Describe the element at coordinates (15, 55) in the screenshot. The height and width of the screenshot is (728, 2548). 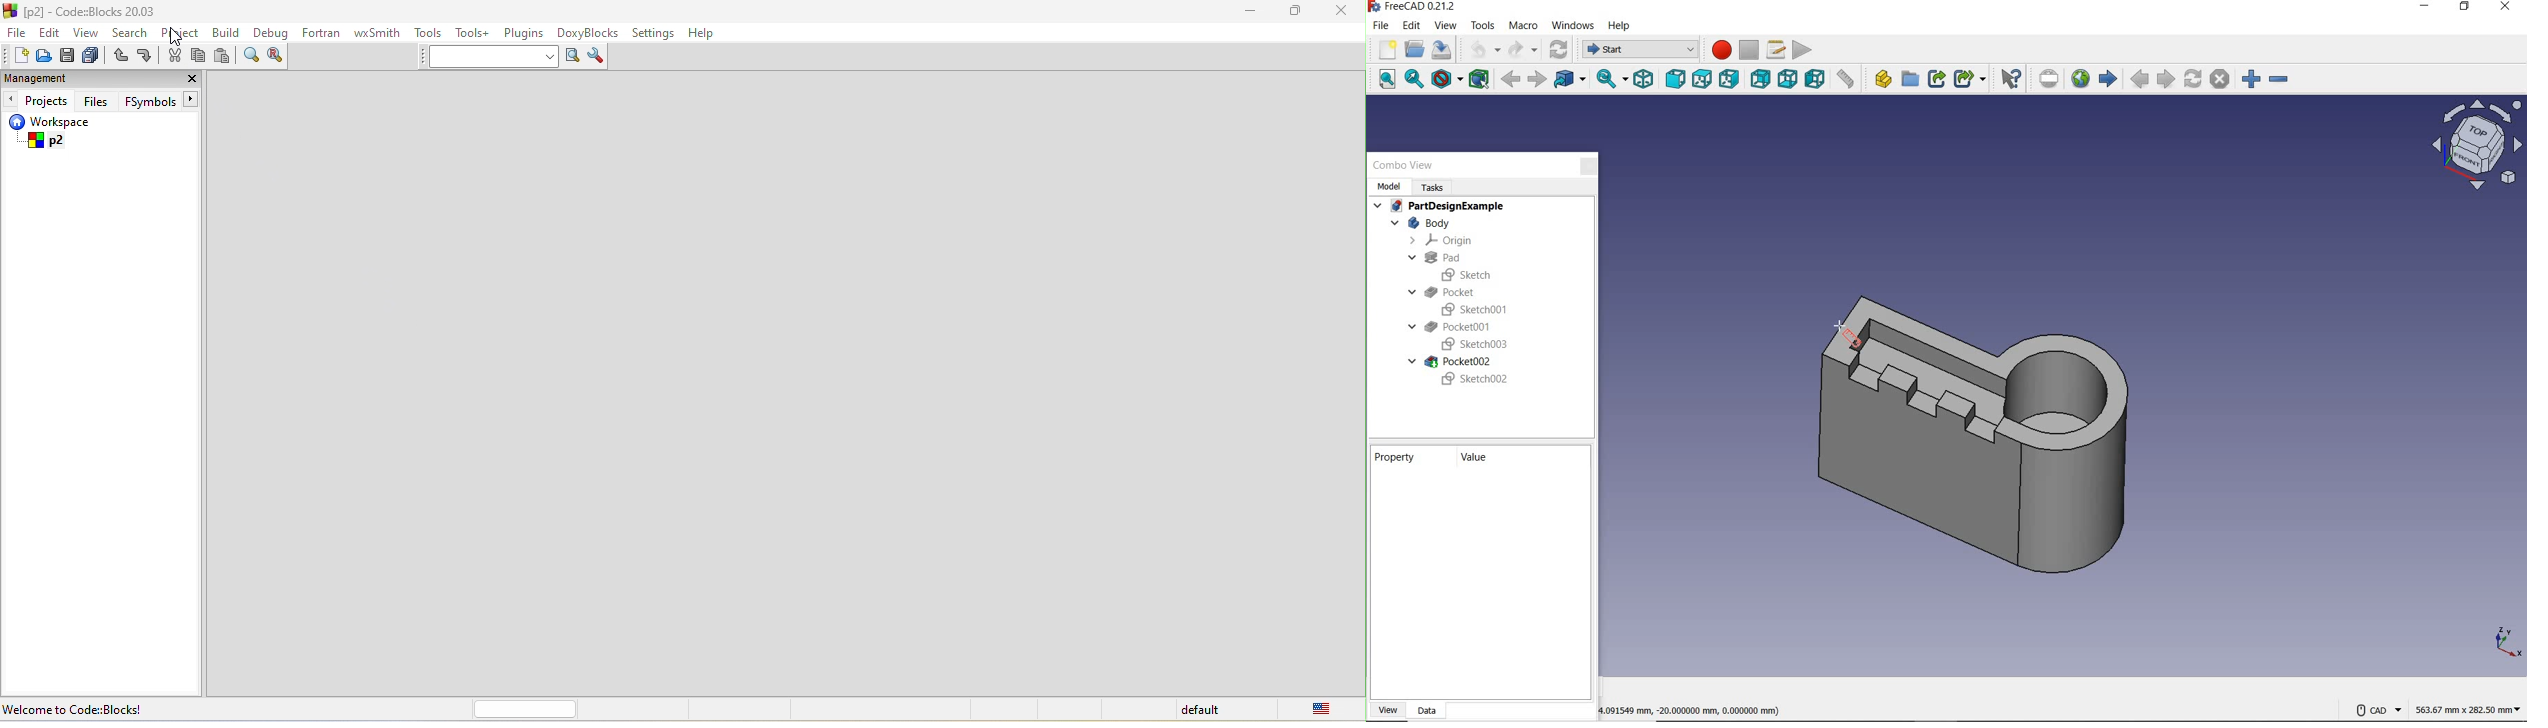
I see `new` at that location.